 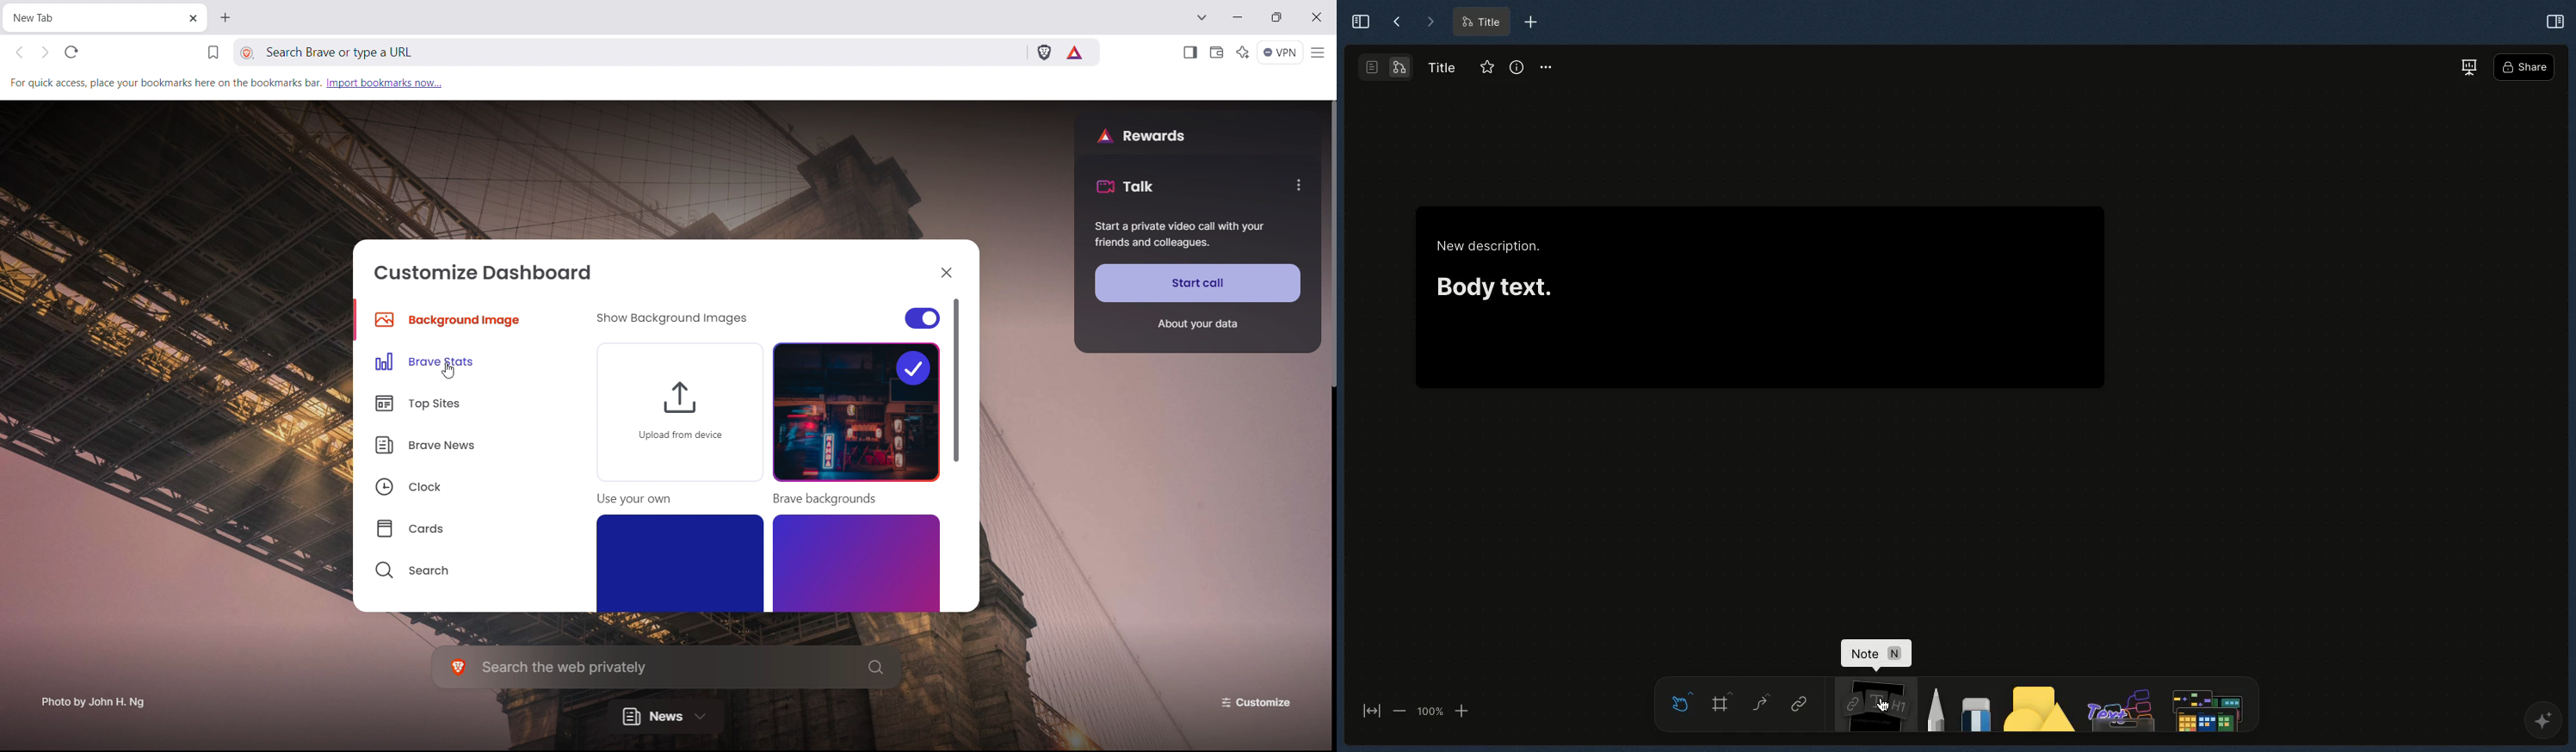 What do you see at coordinates (1480, 22) in the screenshot?
I see `Title` at bounding box center [1480, 22].